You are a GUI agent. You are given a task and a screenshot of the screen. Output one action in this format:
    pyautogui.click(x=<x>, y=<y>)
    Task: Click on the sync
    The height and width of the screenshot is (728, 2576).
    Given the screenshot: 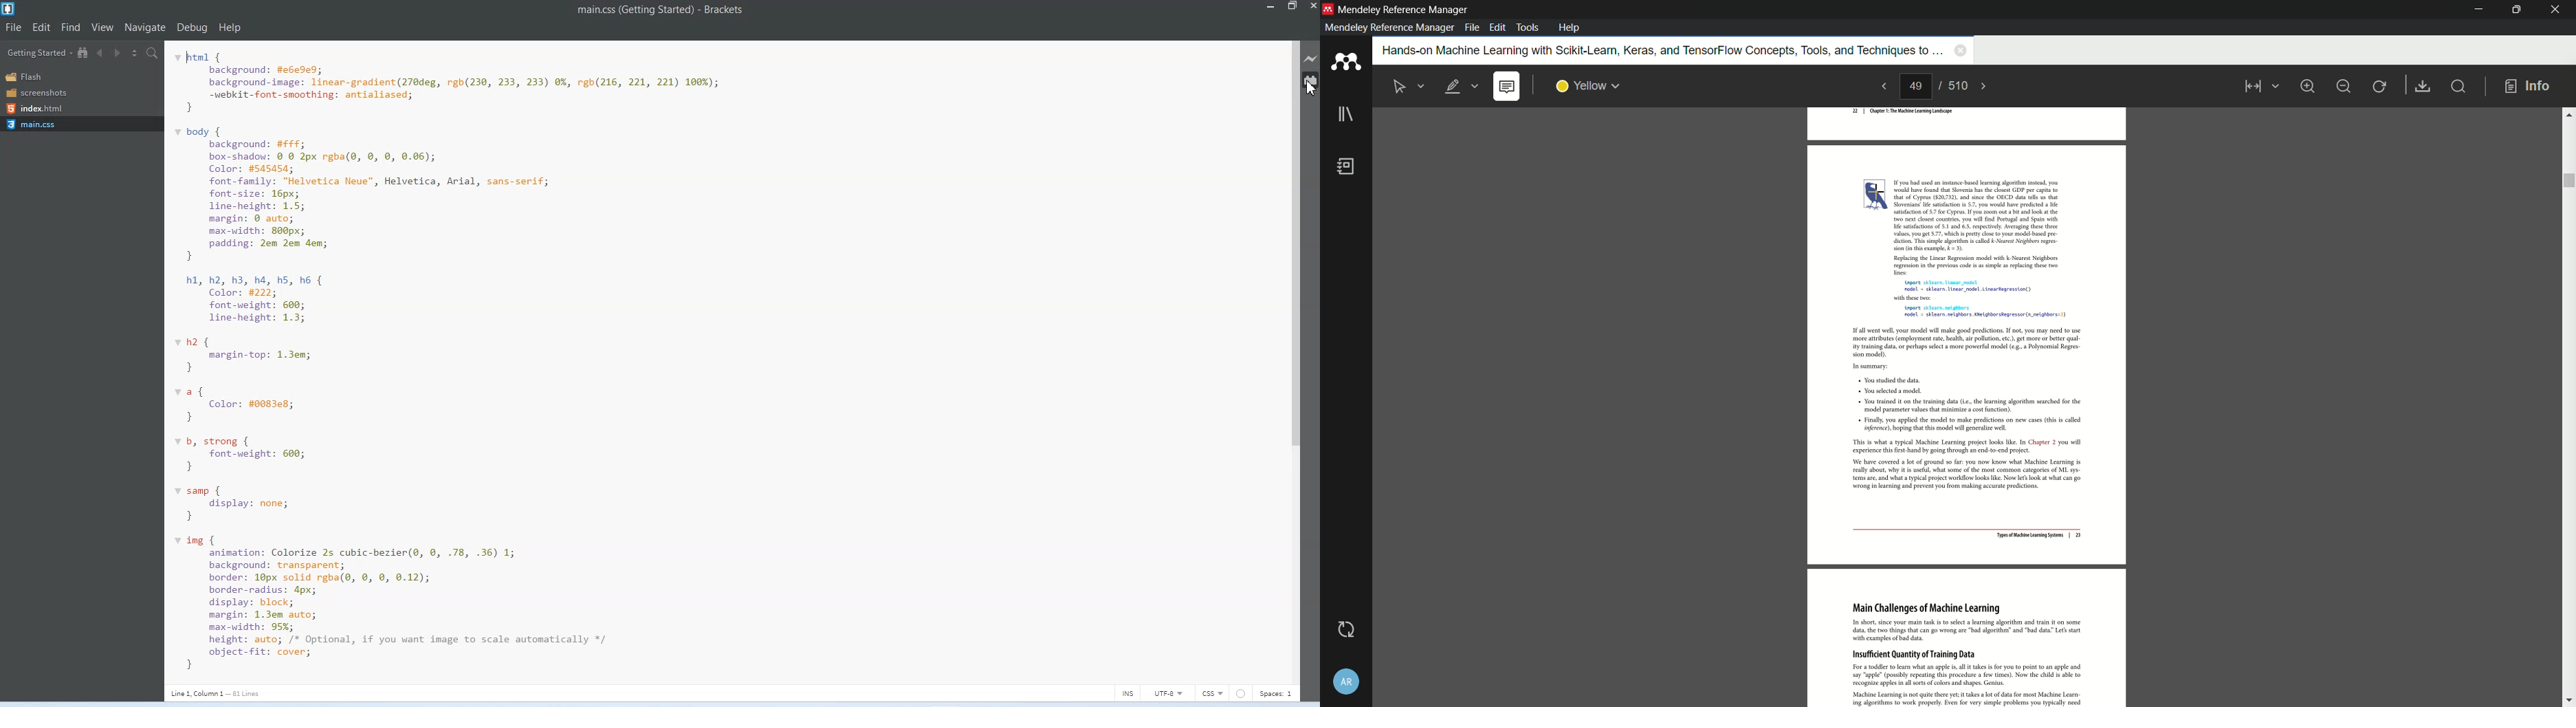 What is the action you would take?
    pyautogui.click(x=1344, y=630)
    